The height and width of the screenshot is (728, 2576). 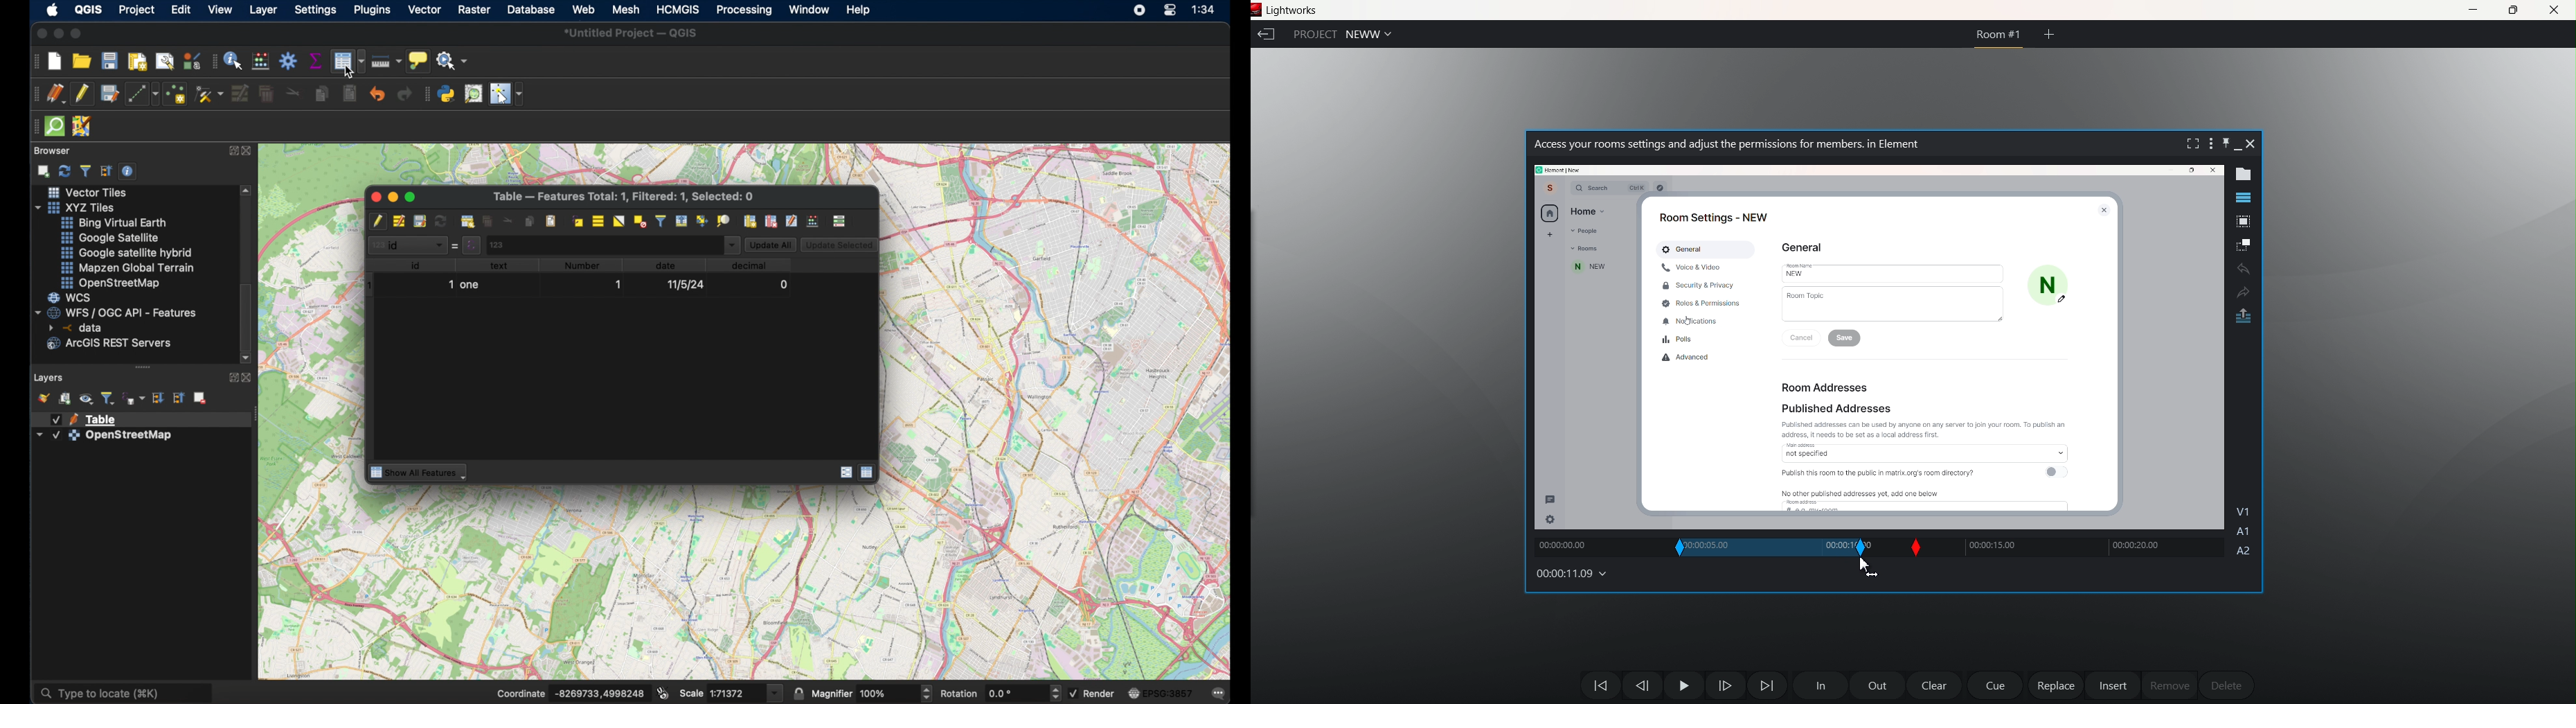 I want to click on add group, so click(x=65, y=398).